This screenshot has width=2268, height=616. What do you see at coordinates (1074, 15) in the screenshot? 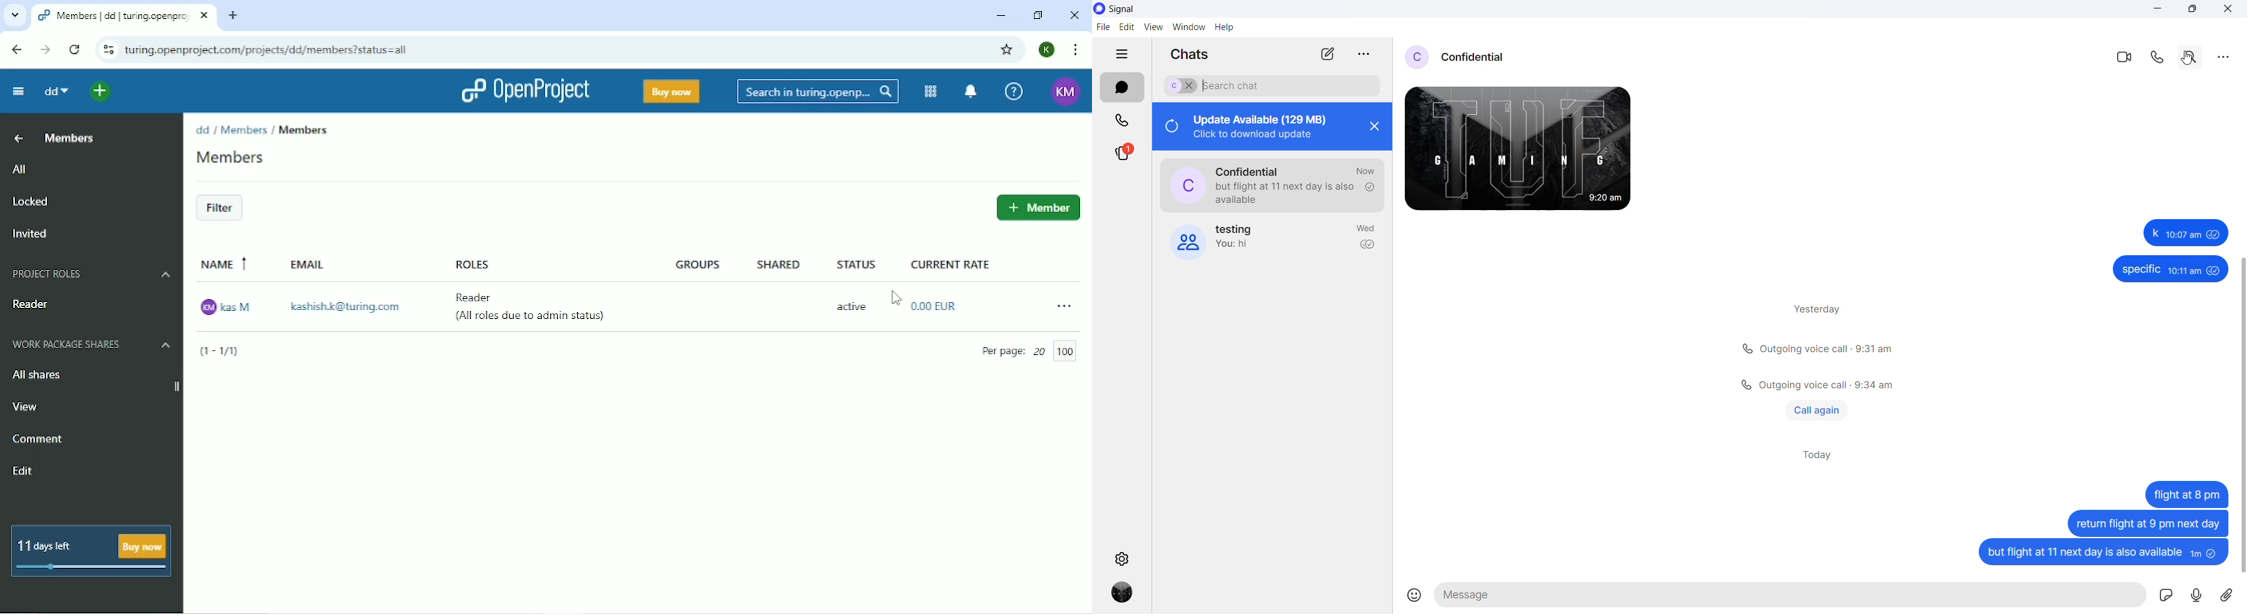
I see `Close` at bounding box center [1074, 15].